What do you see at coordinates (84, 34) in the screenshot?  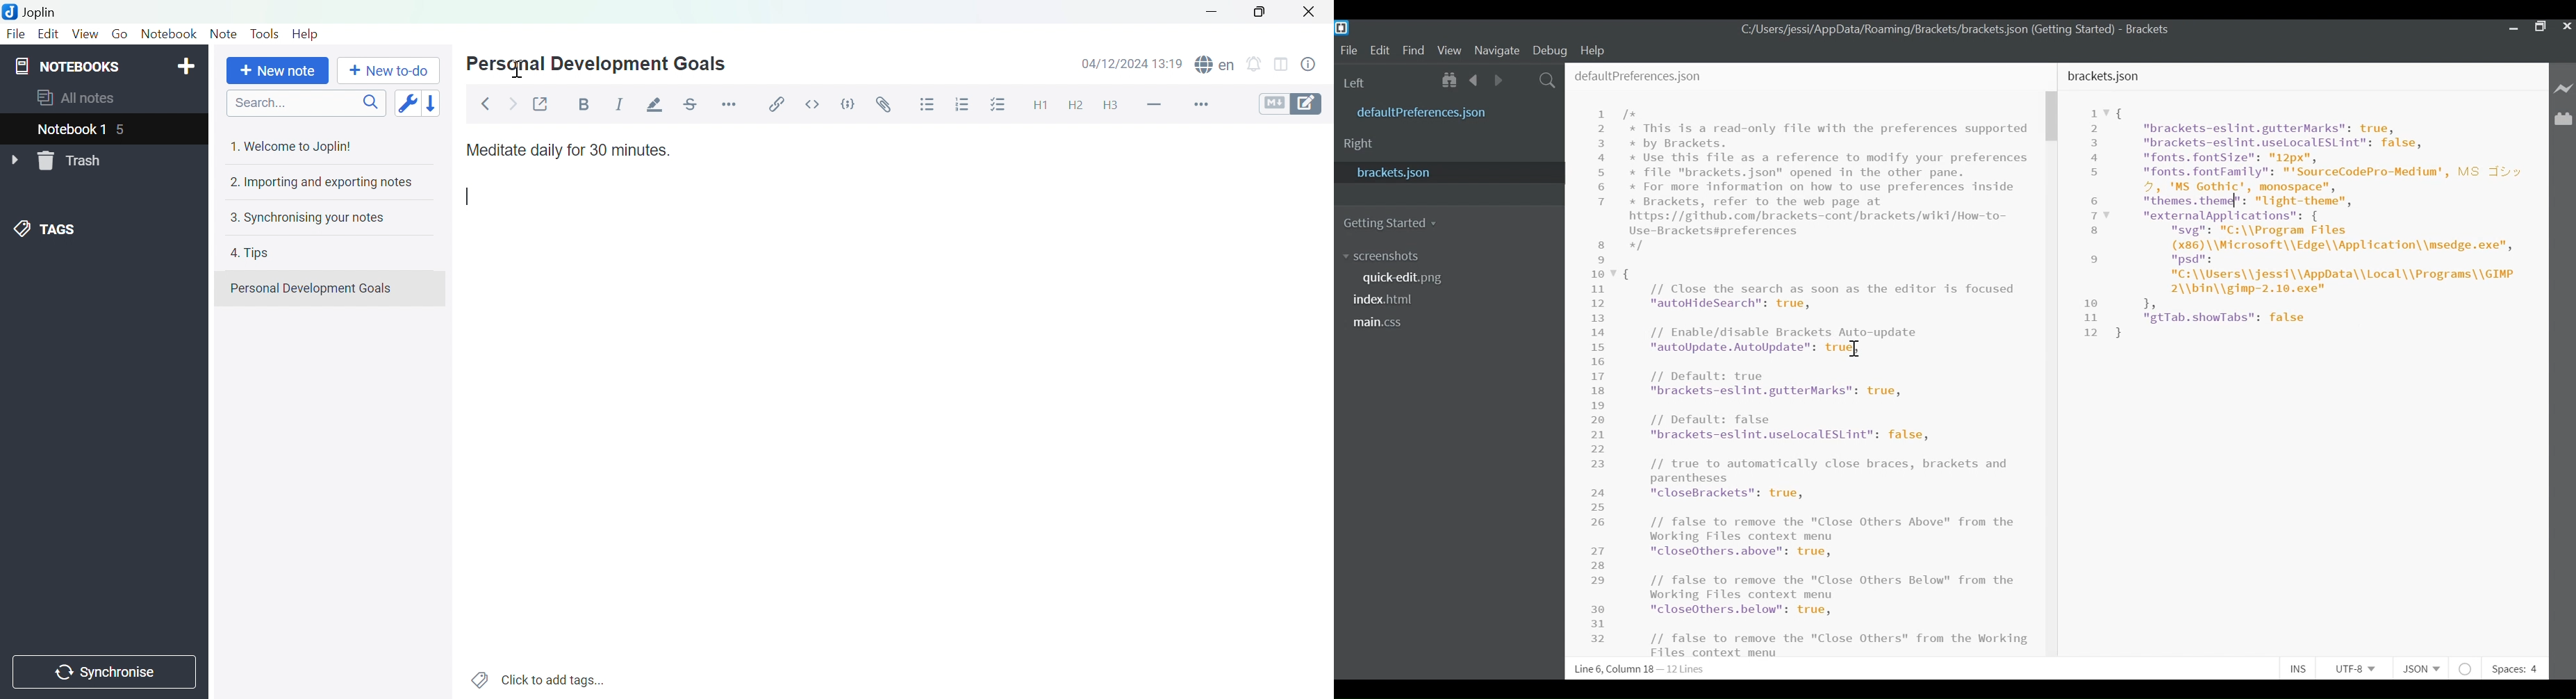 I see `View` at bounding box center [84, 34].